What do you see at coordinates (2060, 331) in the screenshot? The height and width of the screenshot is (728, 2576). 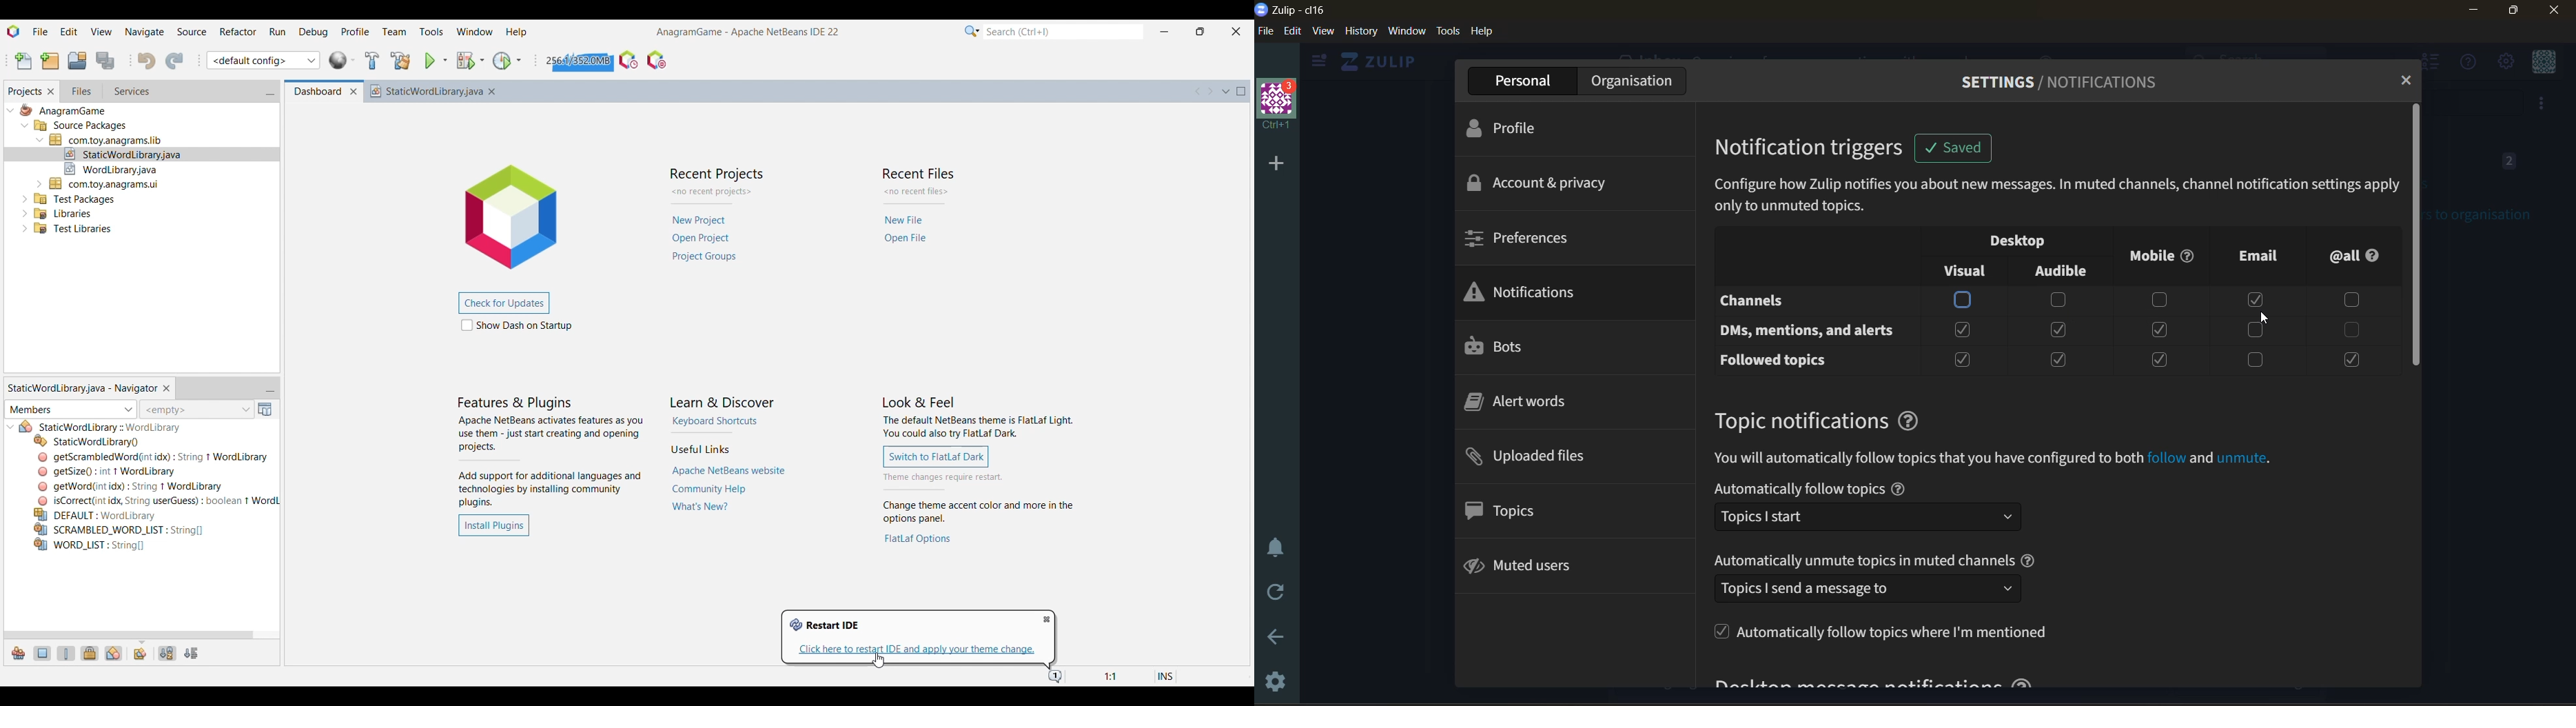 I see `checkbox` at bounding box center [2060, 331].